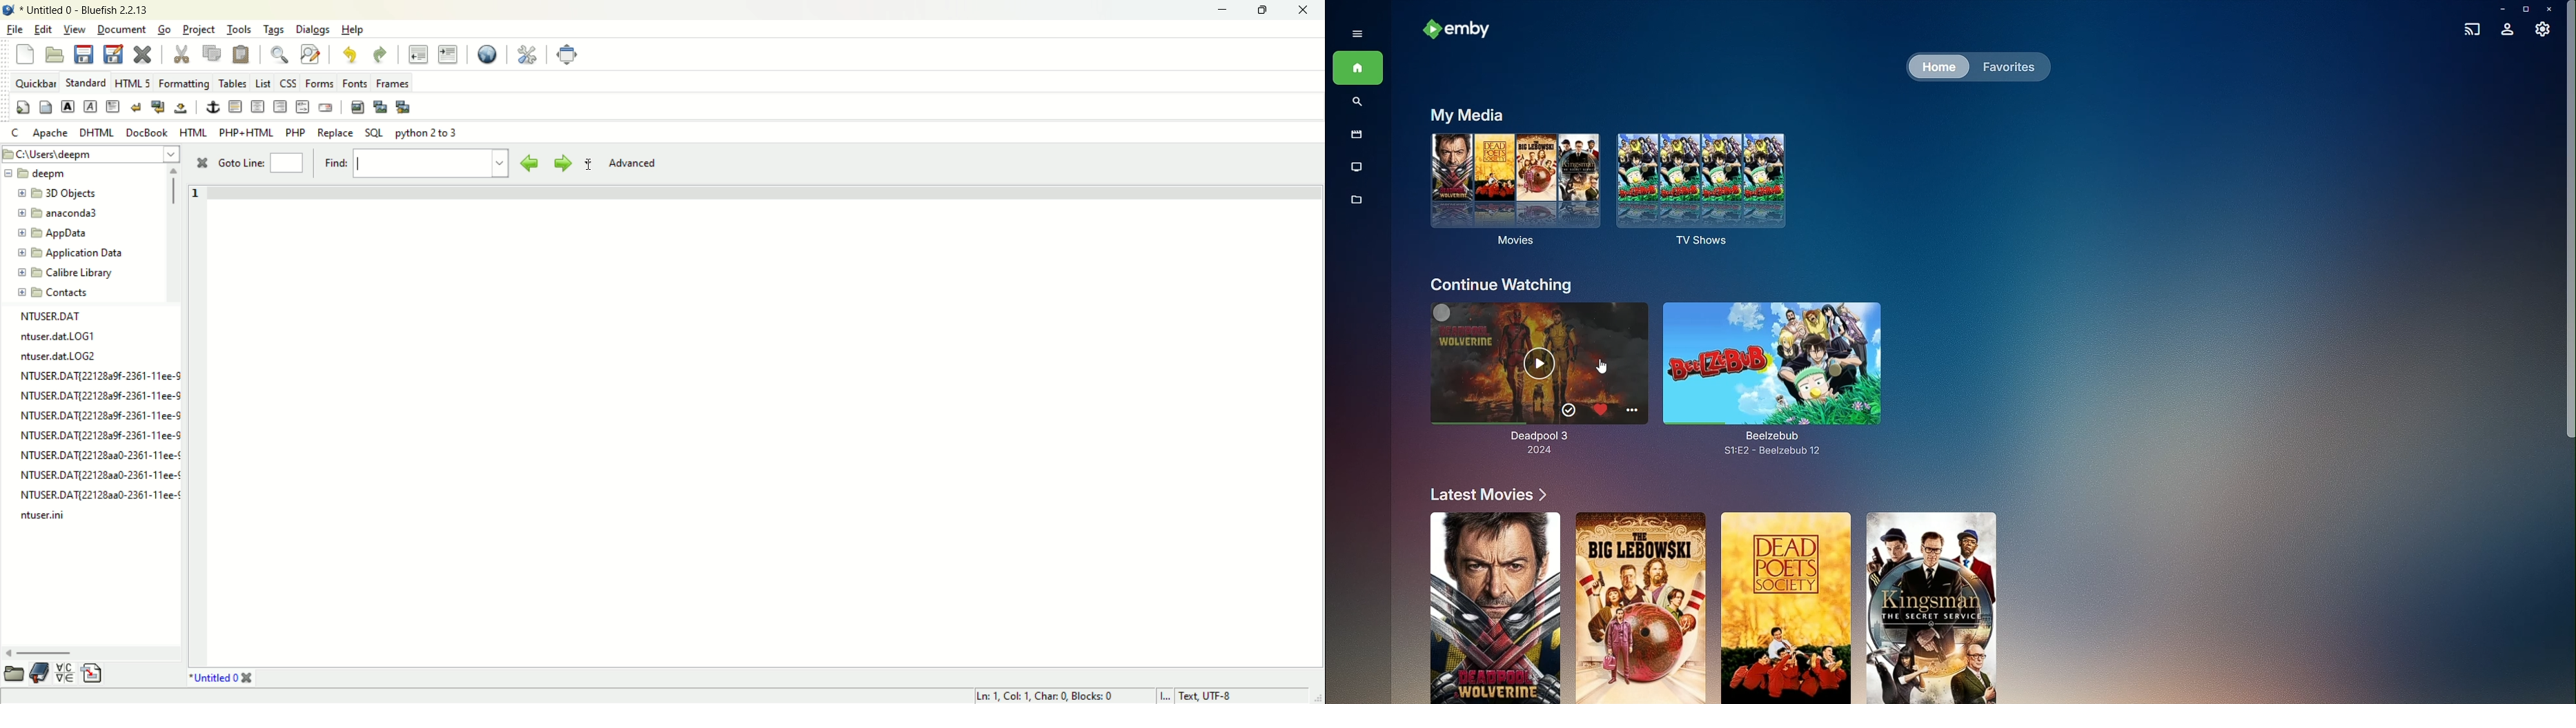 The width and height of the screenshot is (2576, 728). What do you see at coordinates (379, 105) in the screenshot?
I see `insert thumbnail` at bounding box center [379, 105].